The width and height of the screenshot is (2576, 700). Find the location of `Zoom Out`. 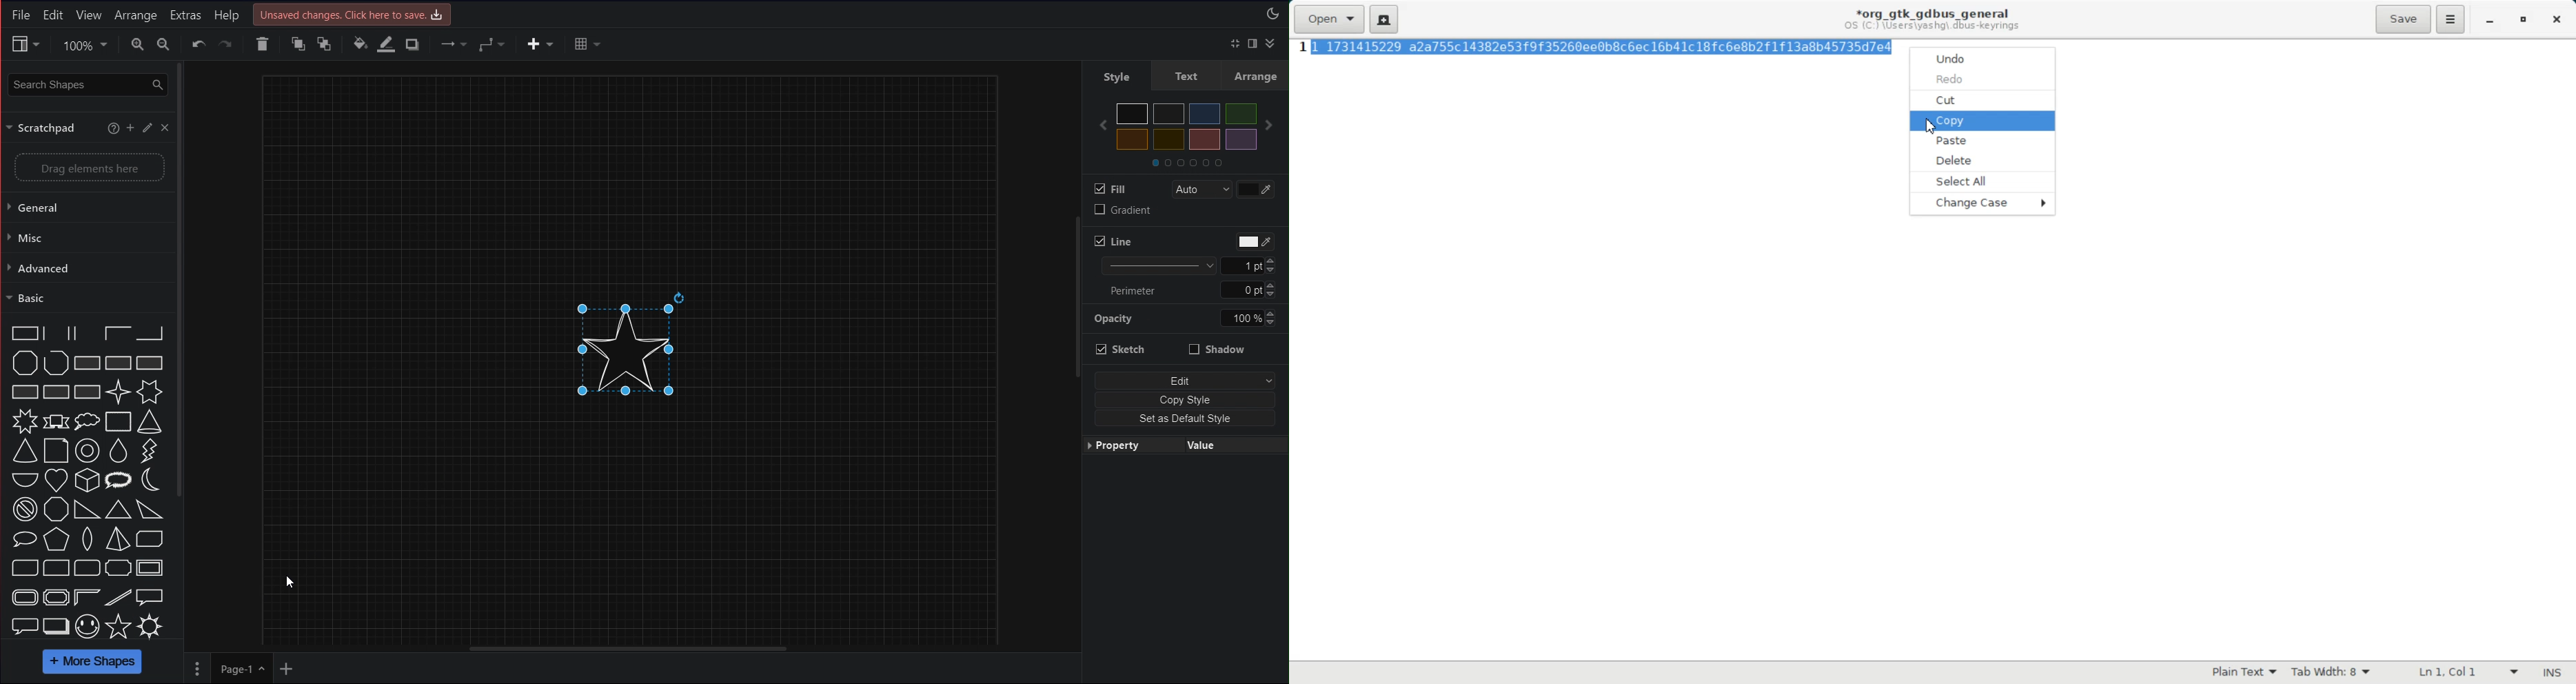

Zoom Out is located at coordinates (164, 44).